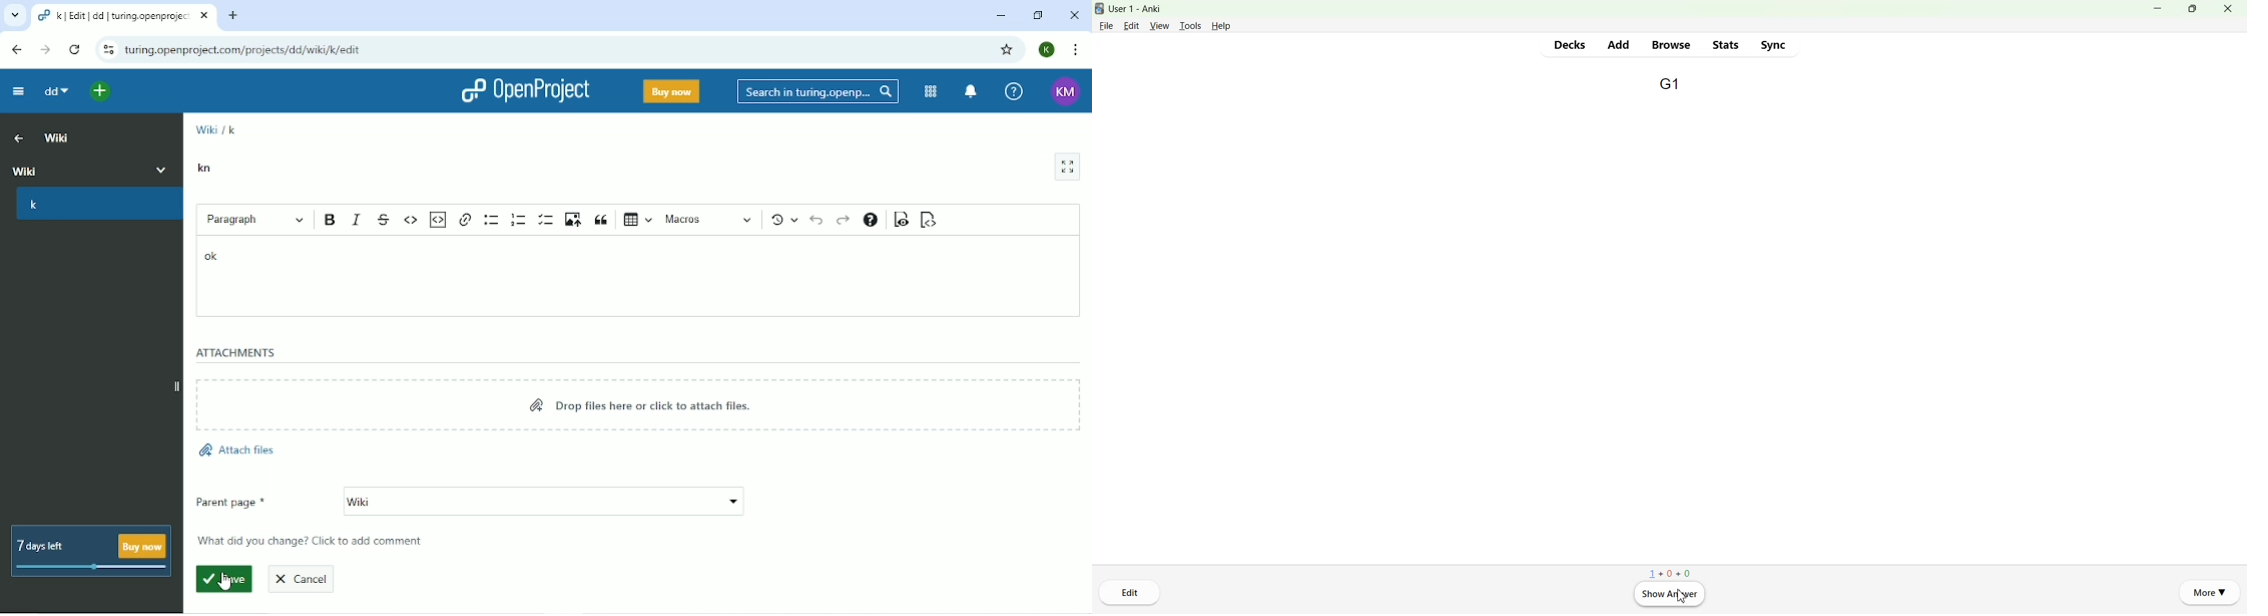  What do you see at coordinates (1669, 84) in the screenshot?
I see `G1` at bounding box center [1669, 84].